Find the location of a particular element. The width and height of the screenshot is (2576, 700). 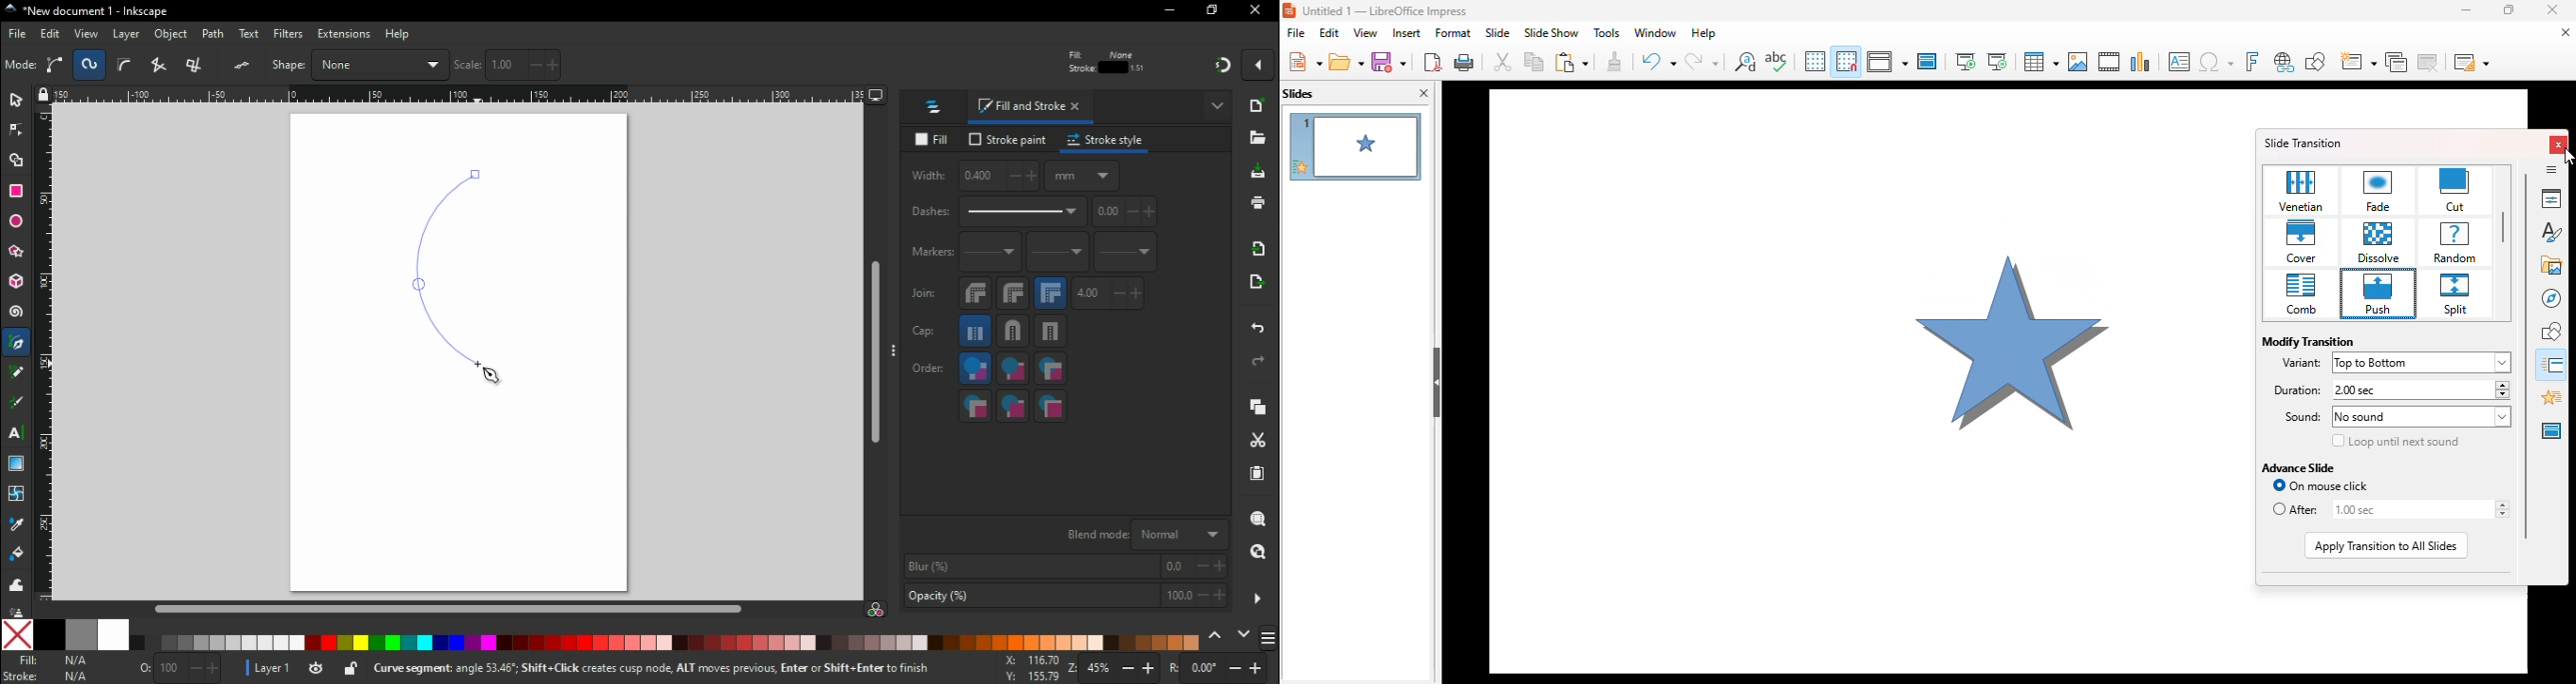

layer settings is located at coordinates (302, 669).